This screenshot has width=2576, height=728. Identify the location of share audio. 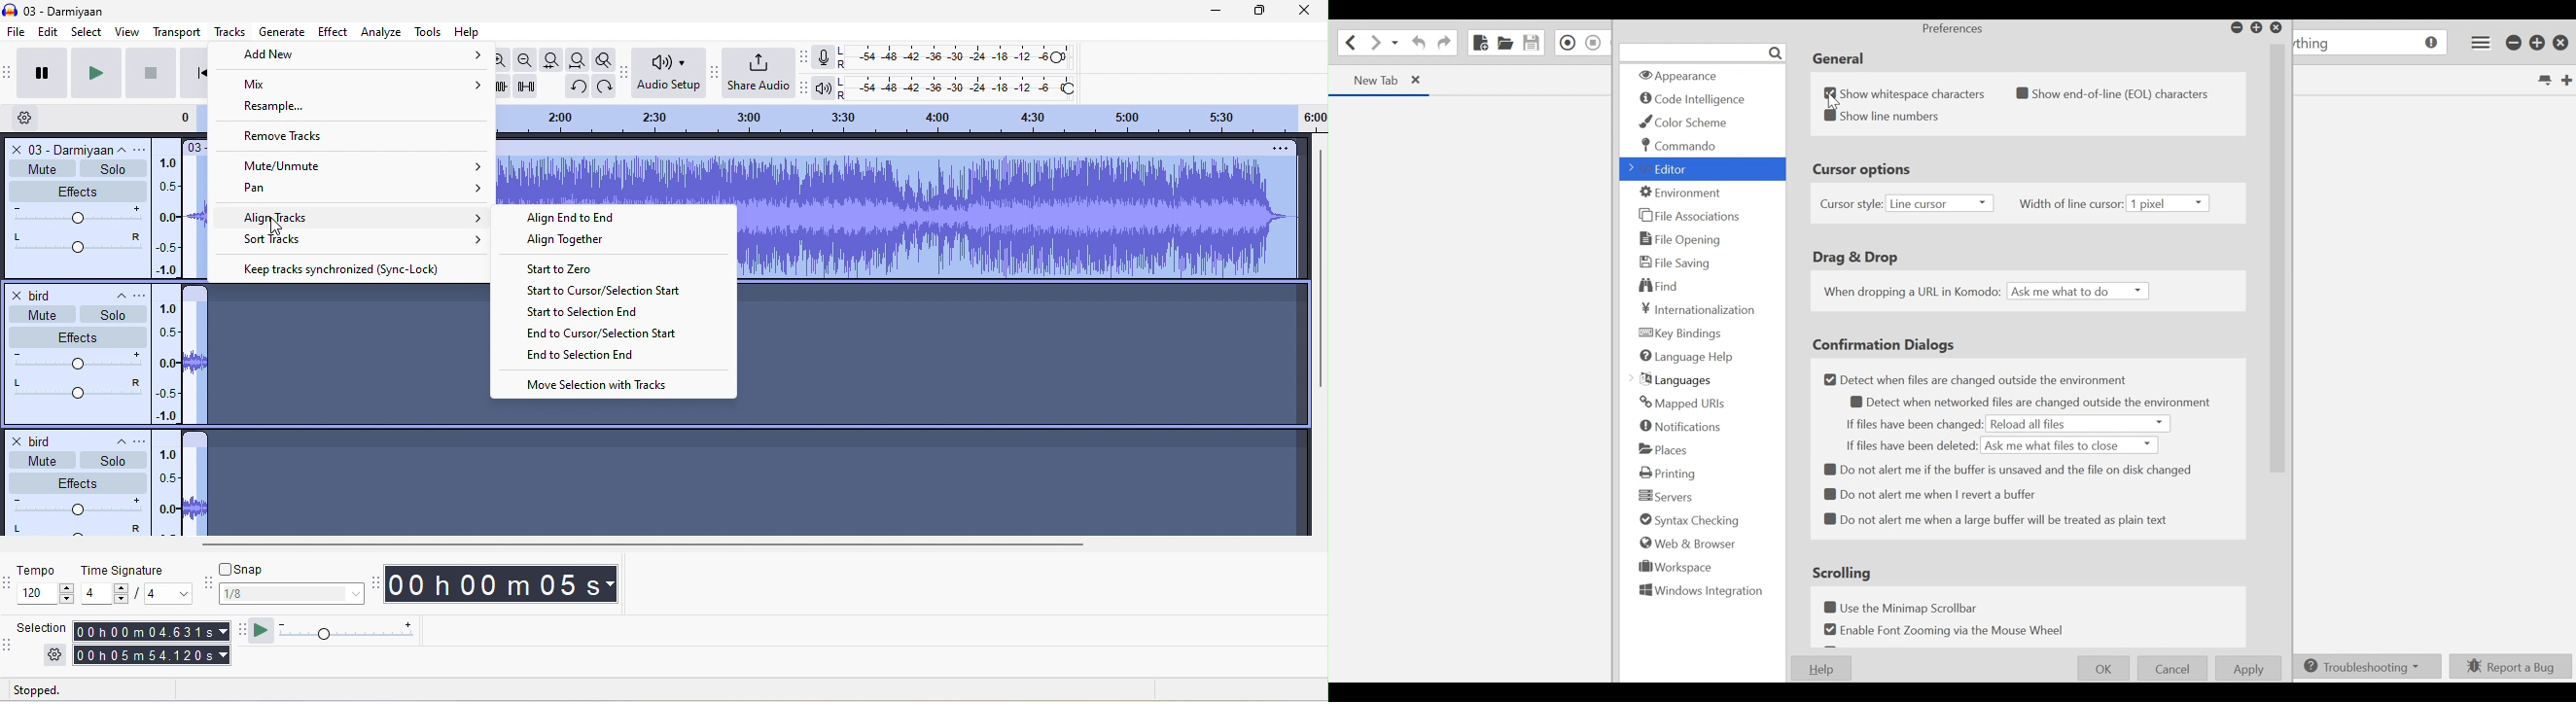
(760, 73).